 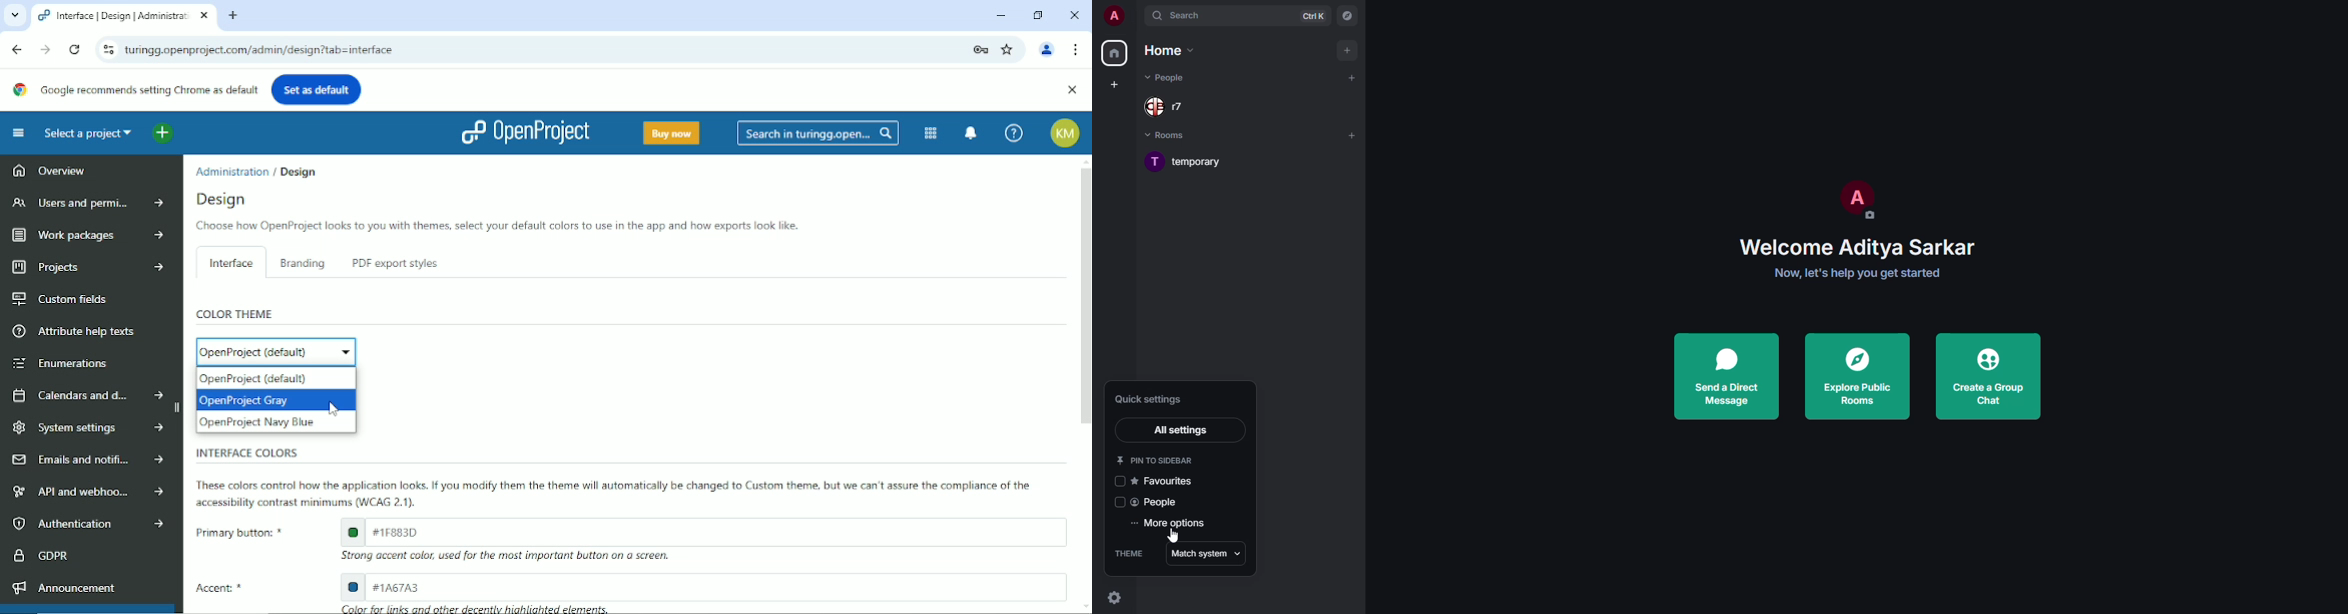 I want to click on primary button, so click(x=702, y=531).